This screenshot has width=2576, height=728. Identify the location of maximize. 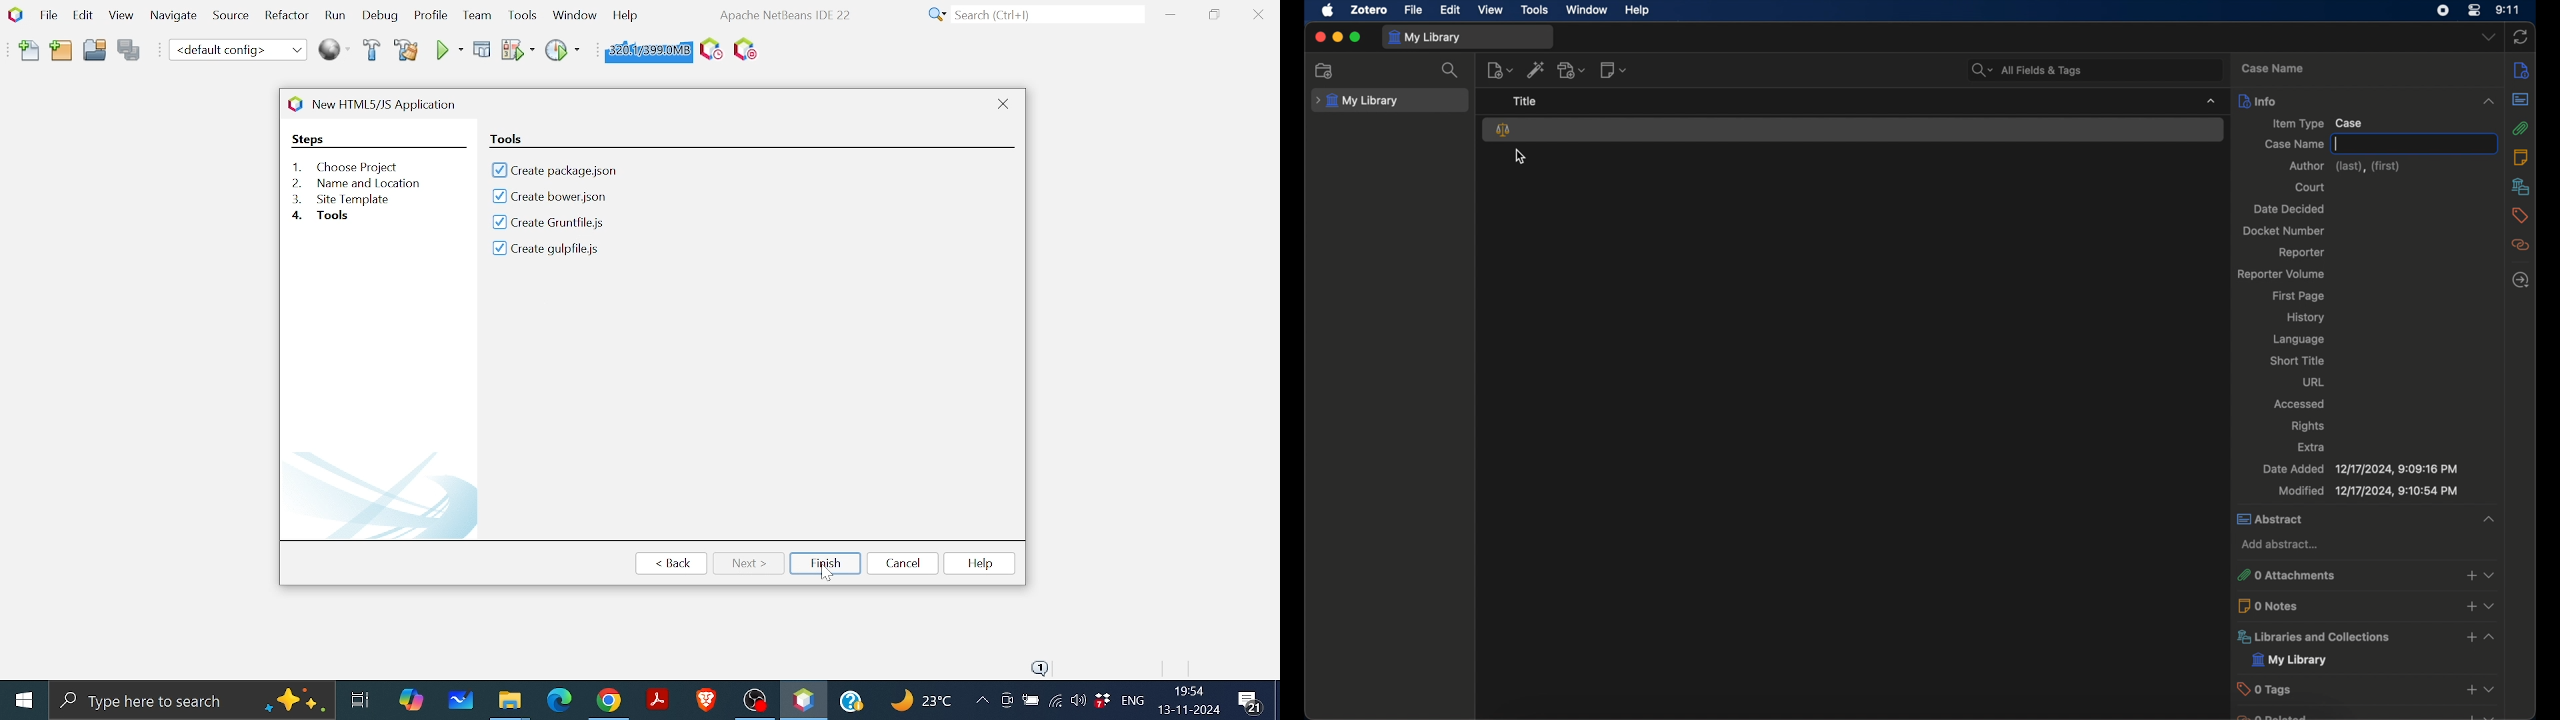
(1356, 37).